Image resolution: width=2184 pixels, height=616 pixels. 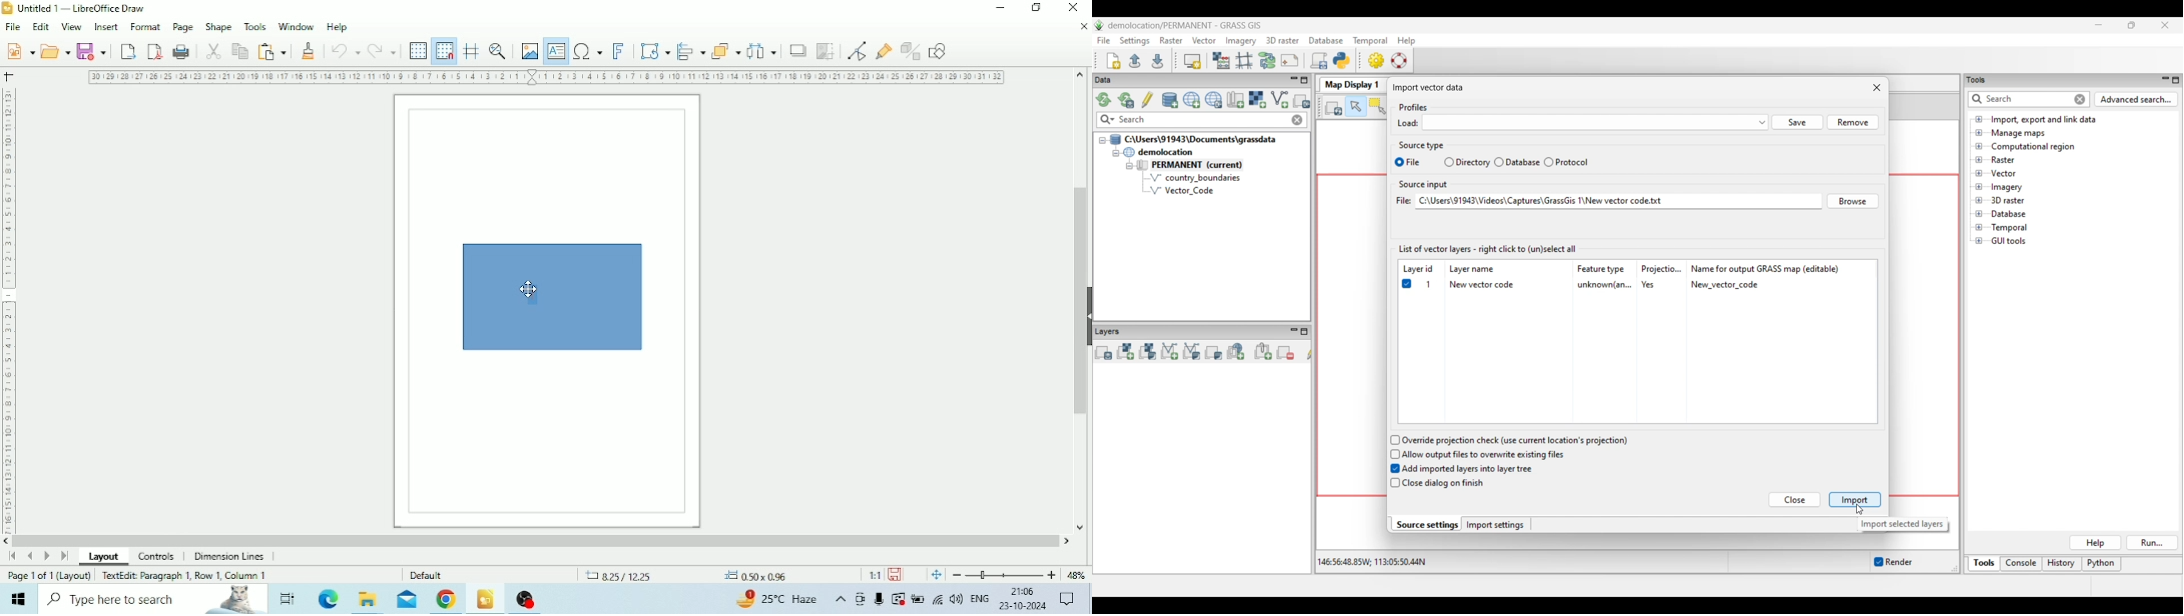 What do you see at coordinates (229, 556) in the screenshot?
I see `Dimension Lines` at bounding box center [229, 556].